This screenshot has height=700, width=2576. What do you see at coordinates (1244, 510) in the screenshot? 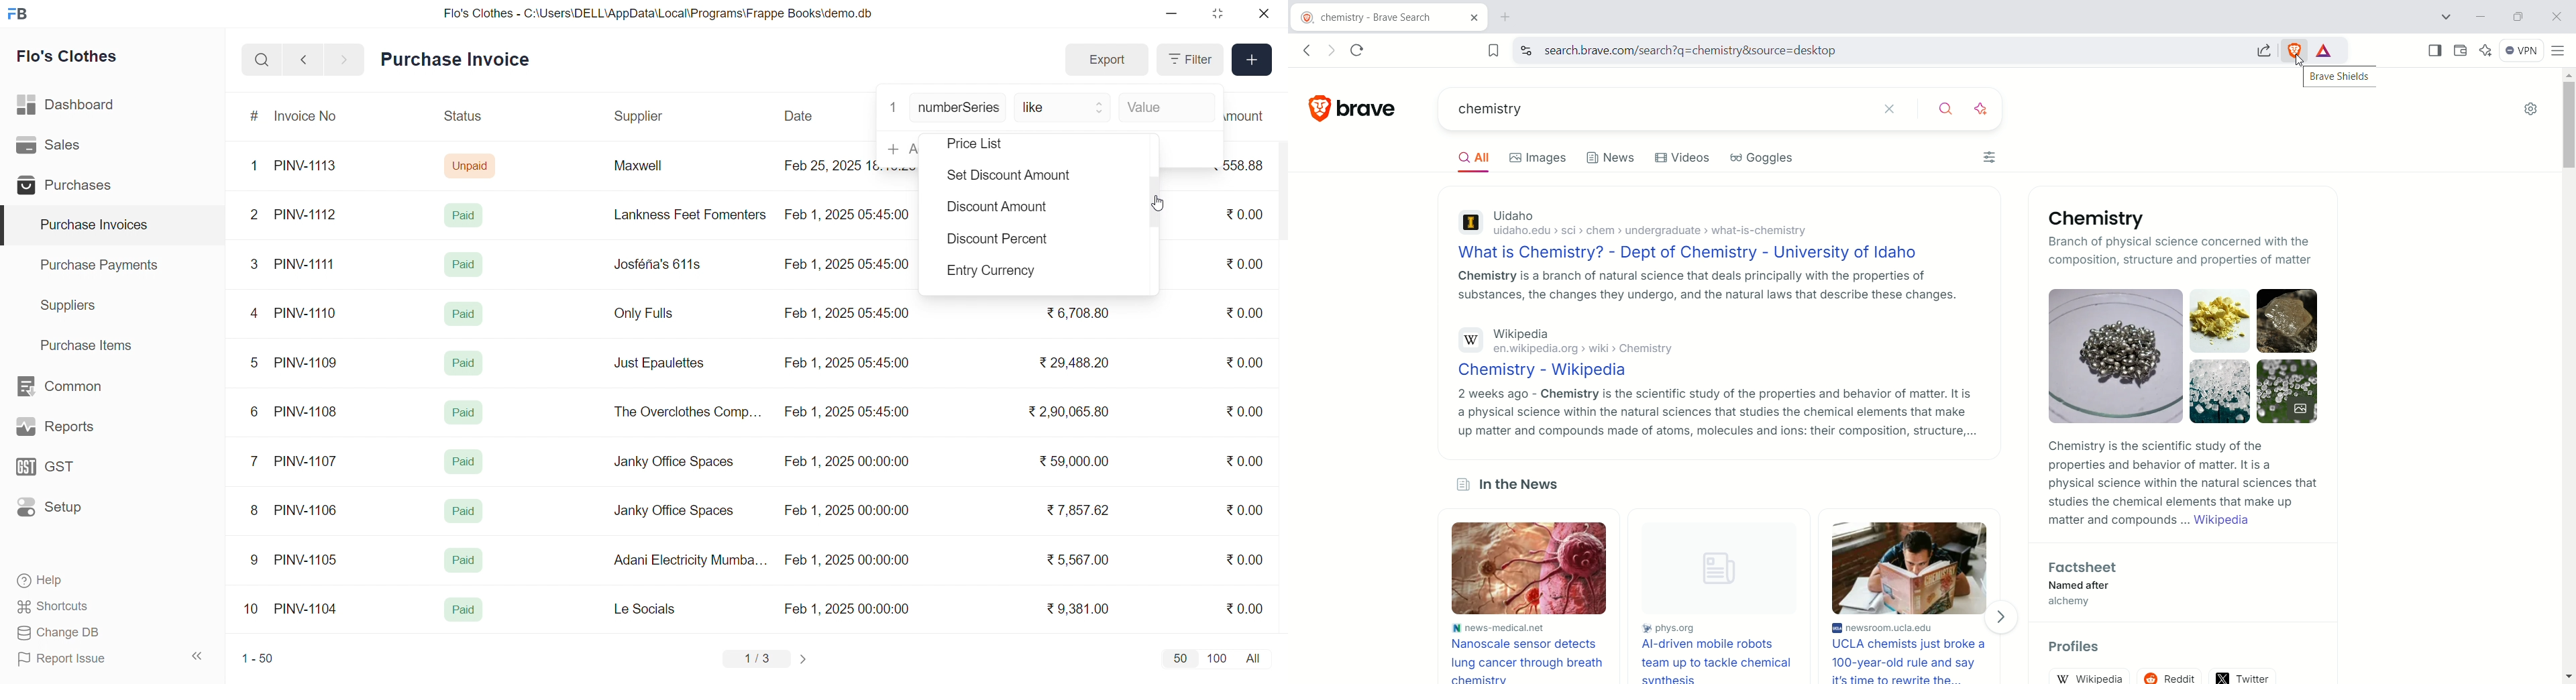
I see `₹0.00` at bounding box center [1244, 510].